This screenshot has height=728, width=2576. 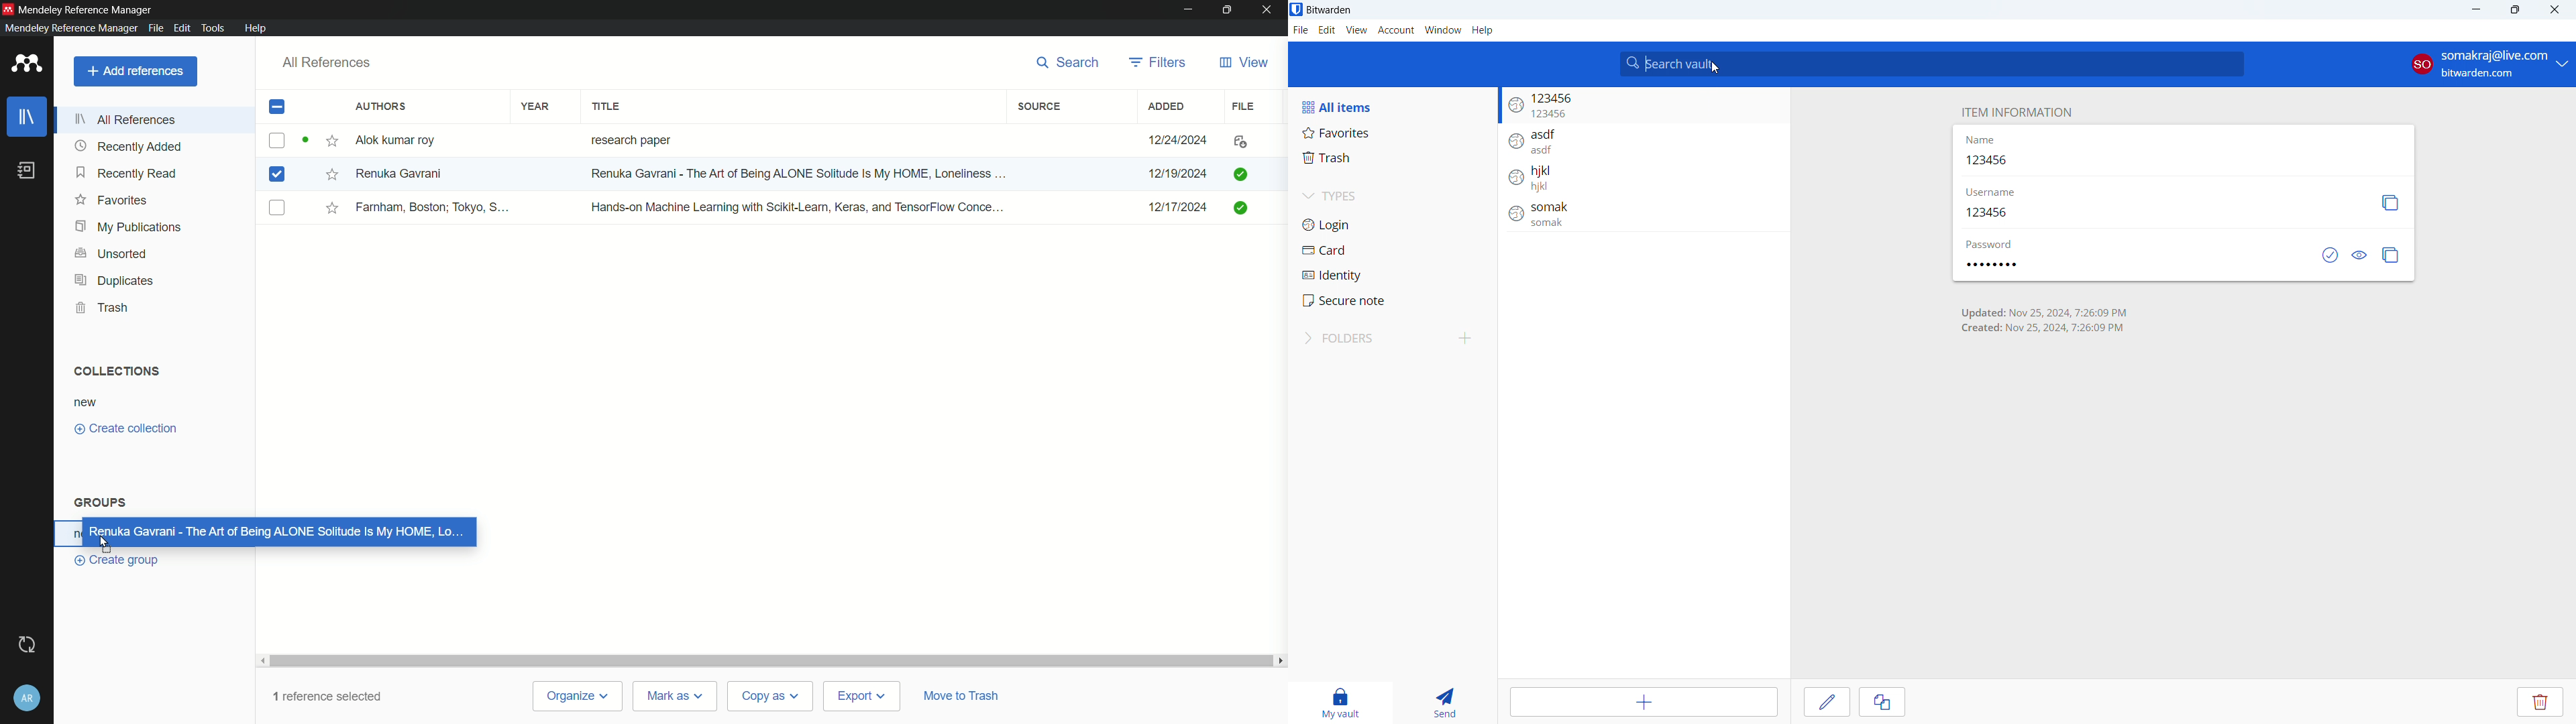 I want to click on title, so click(x=608, y=107).